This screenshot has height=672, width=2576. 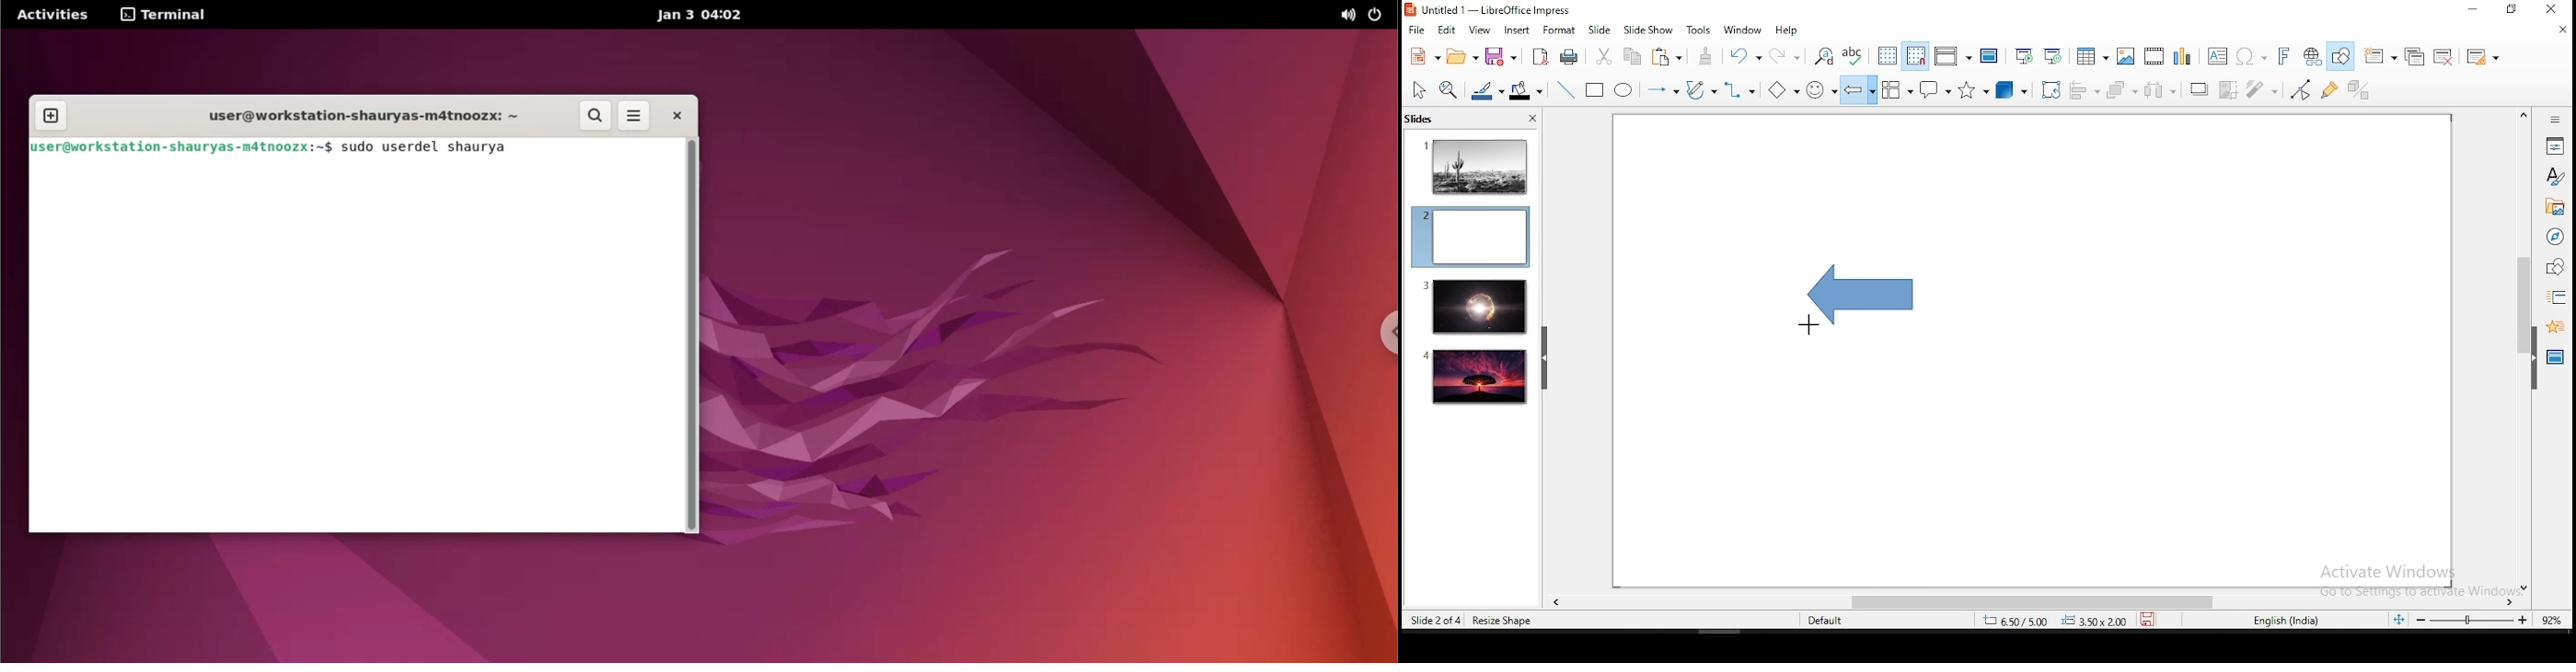 I want to click on save, so click(x=2152, y=619).